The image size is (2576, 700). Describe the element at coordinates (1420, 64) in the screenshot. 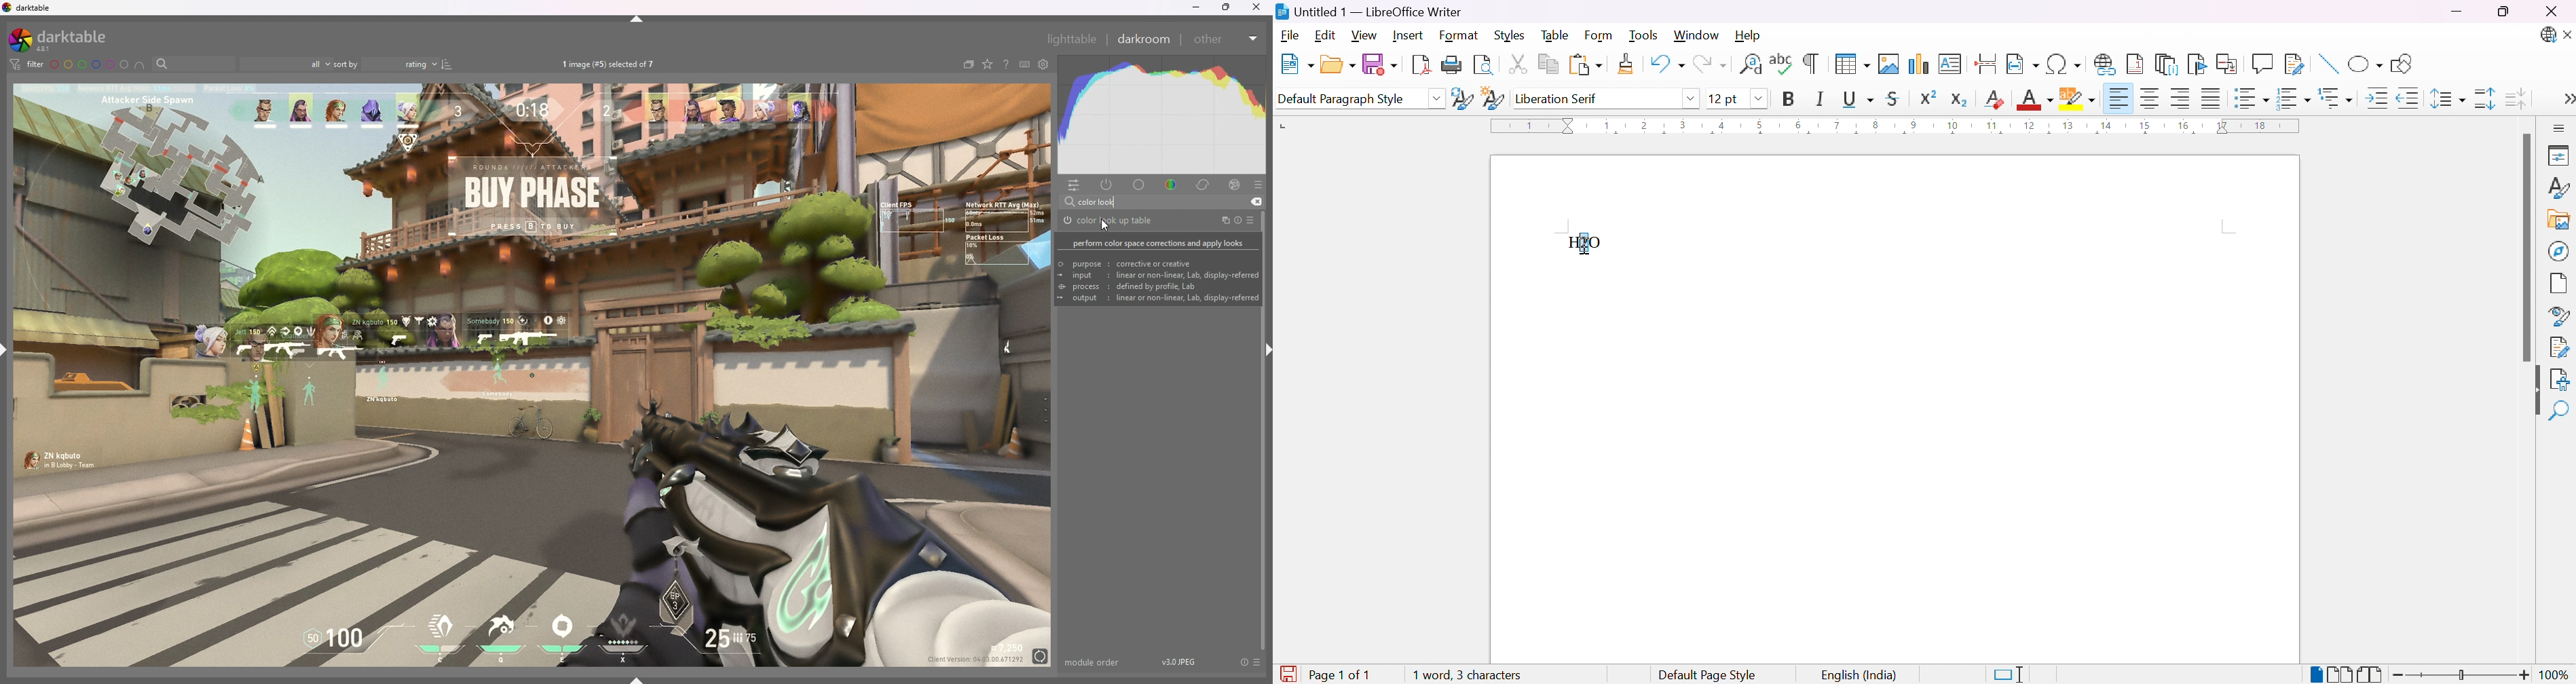

I see `Export as PDF` at that location.